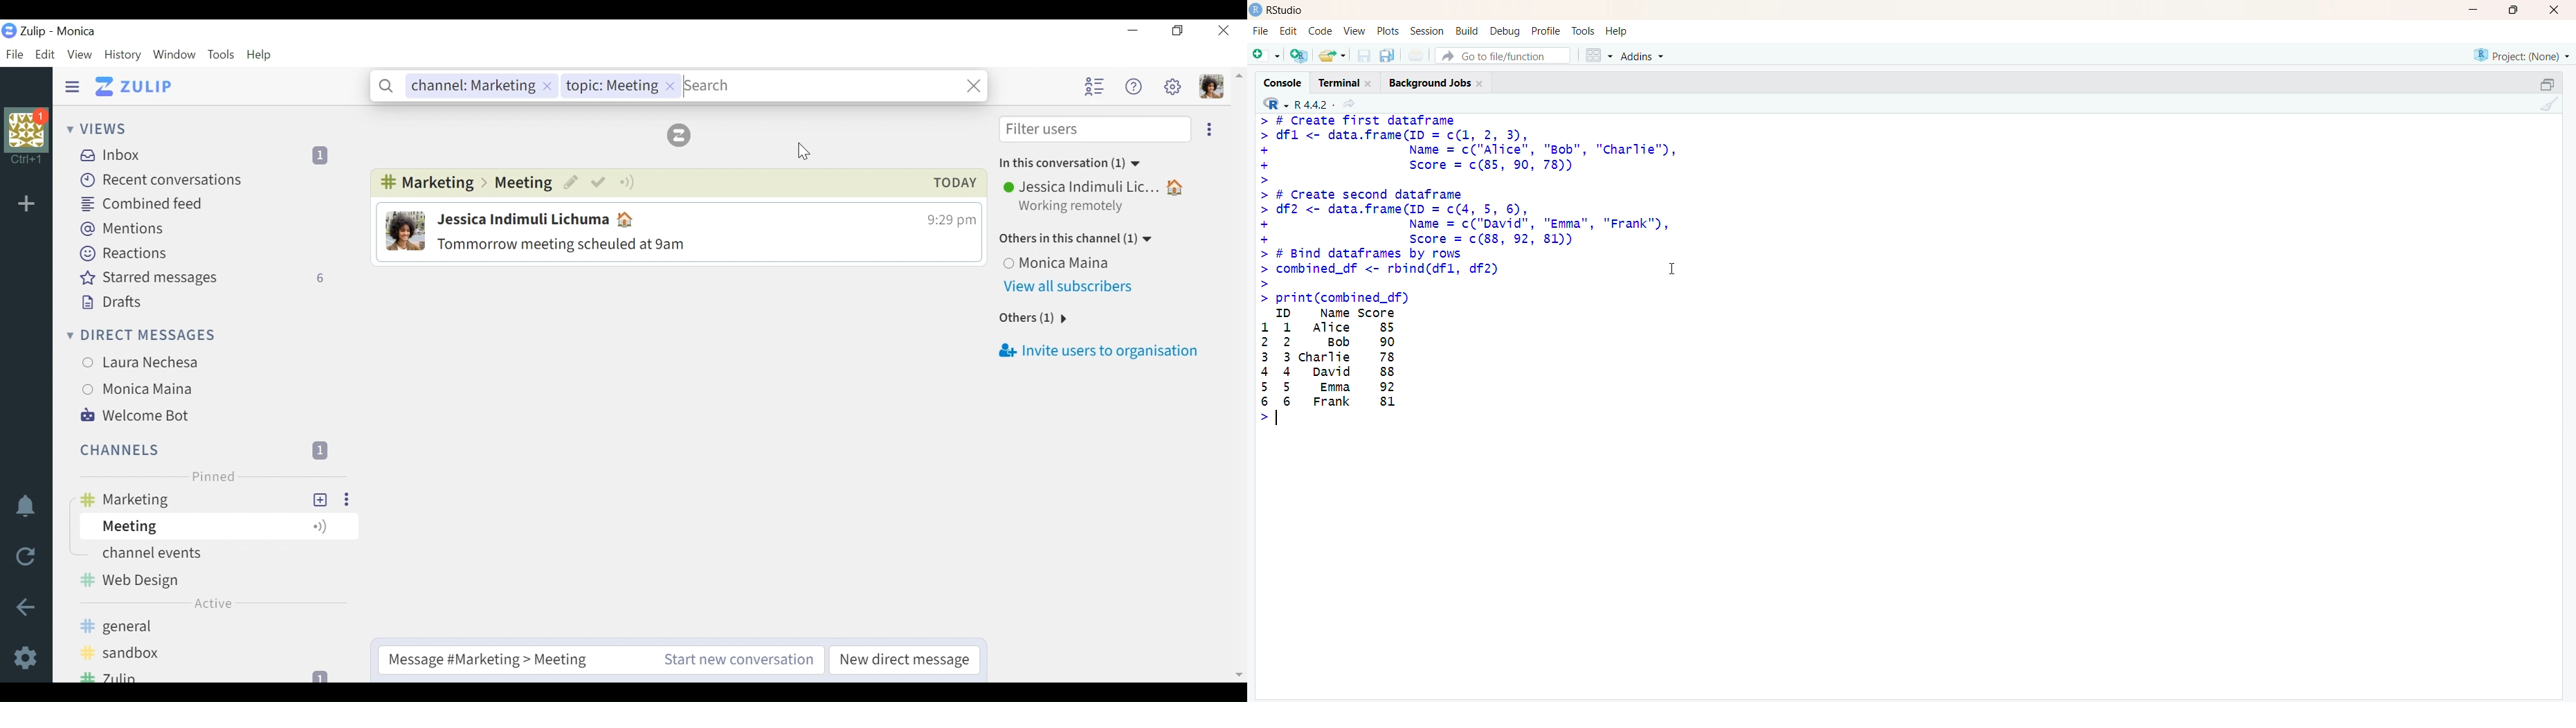 Image resolution: width=2576 pixels, height=728 pixels. Describe the element at coordinates (1437, 81) in the screenshot. I see `Background Jobs` at that location.